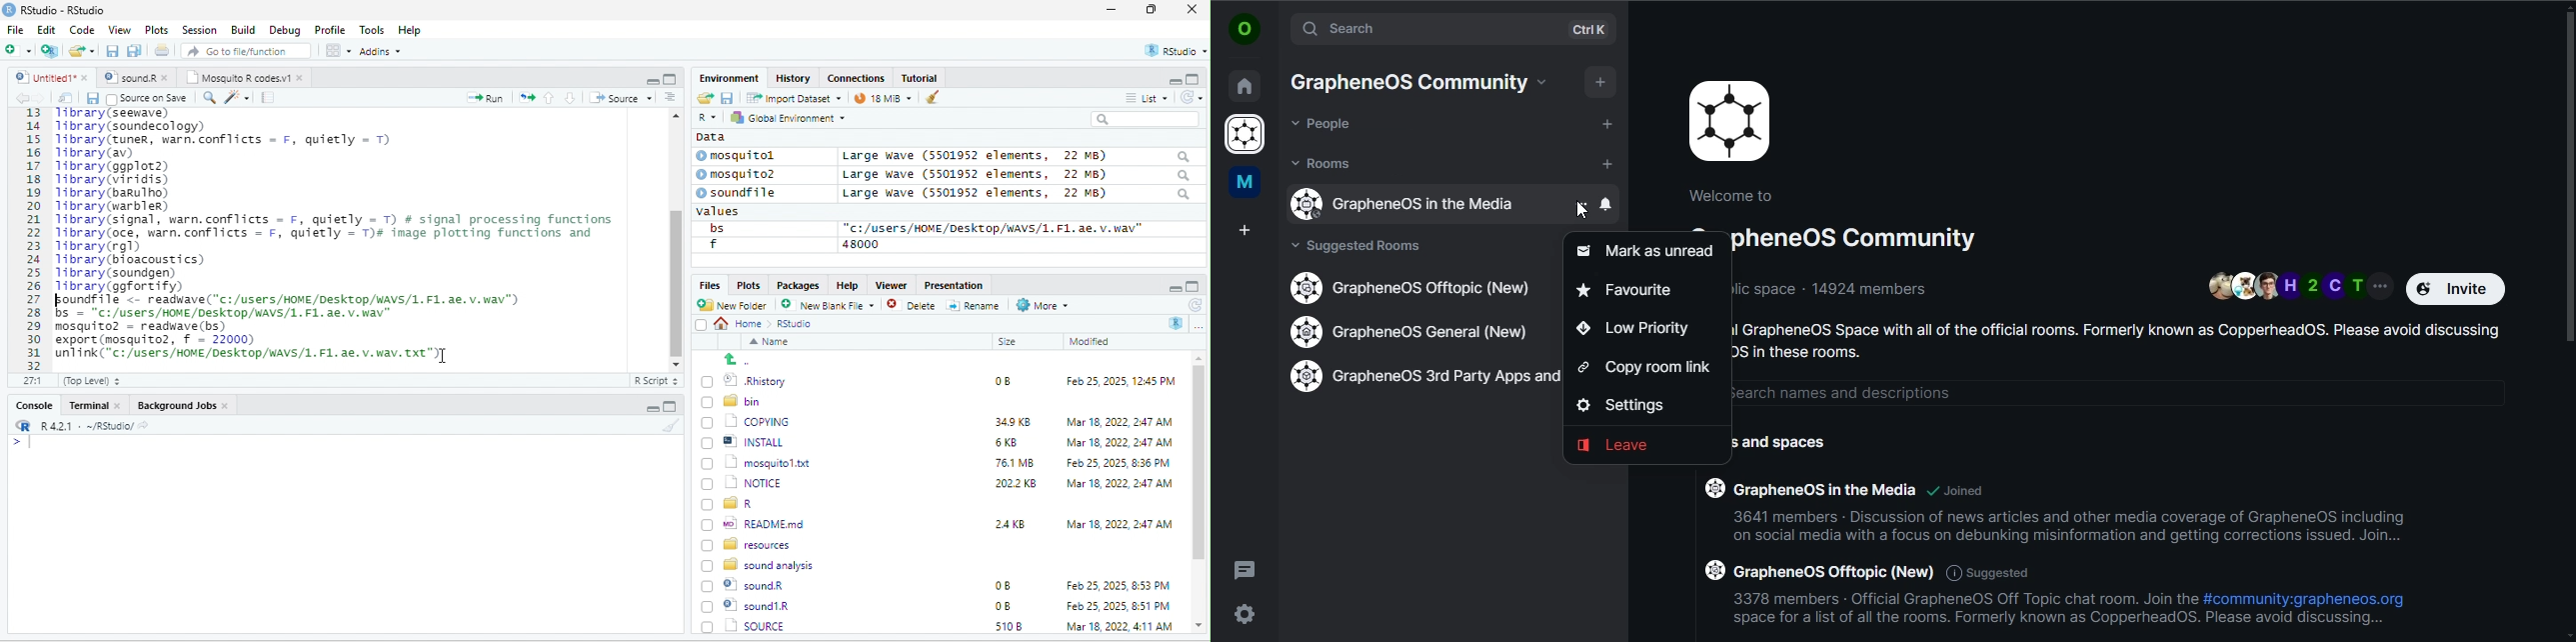  What do you see at coordinates (48, 77) in the screenshot?
I see `© Untitied1* »` at bounding box center [48, 77].